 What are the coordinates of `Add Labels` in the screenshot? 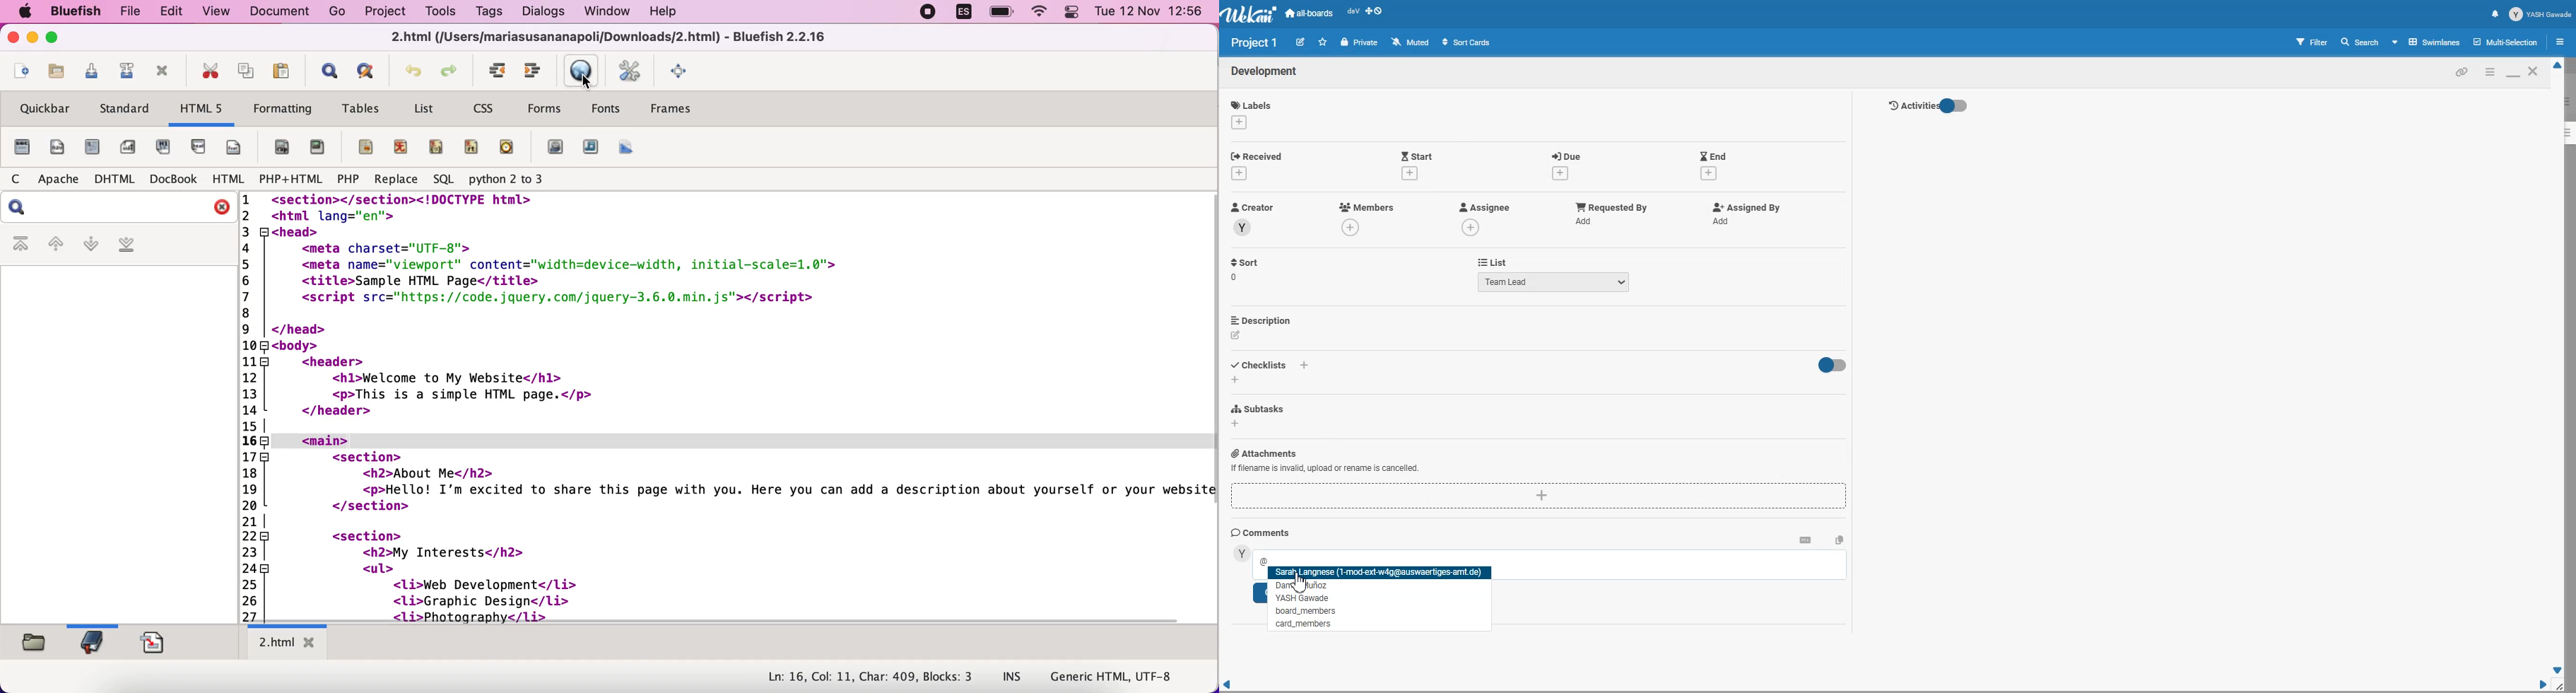 It's located at (1253, 103).